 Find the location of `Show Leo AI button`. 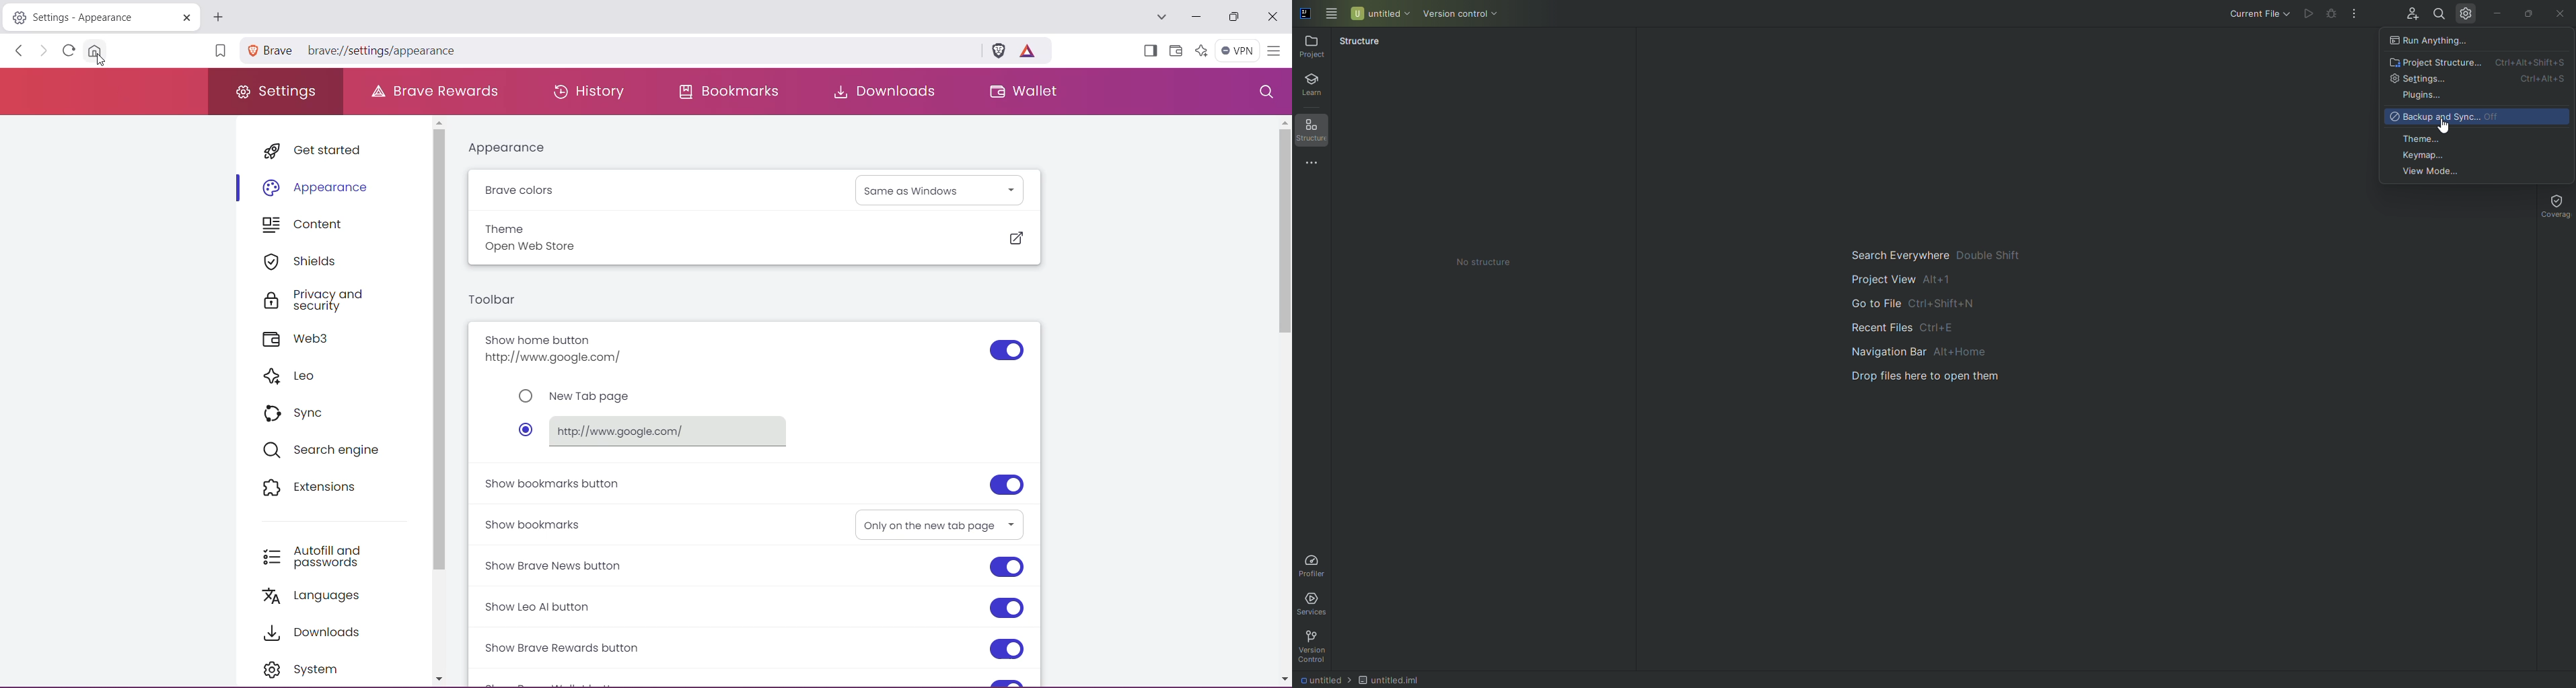

Show Leo AI button is located at coordinates (550, 607).